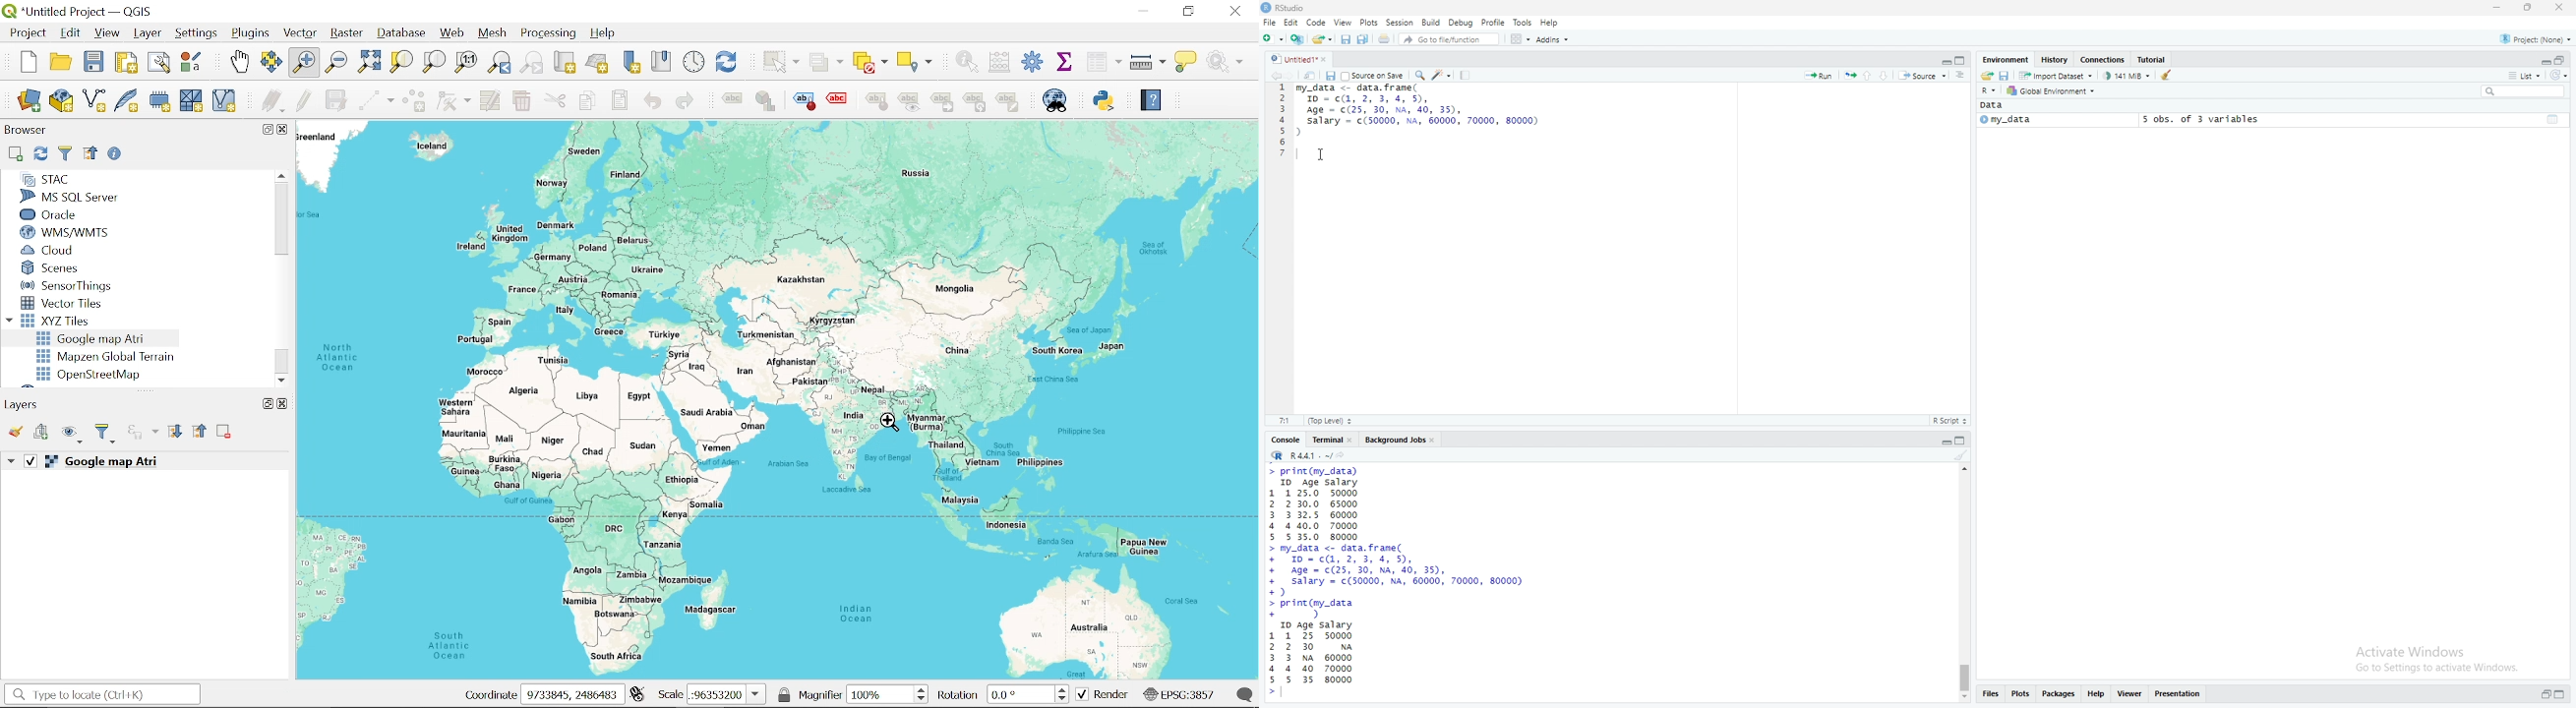 The image size is (2576, 728). I want to click on save current document, so click(1330, 76).